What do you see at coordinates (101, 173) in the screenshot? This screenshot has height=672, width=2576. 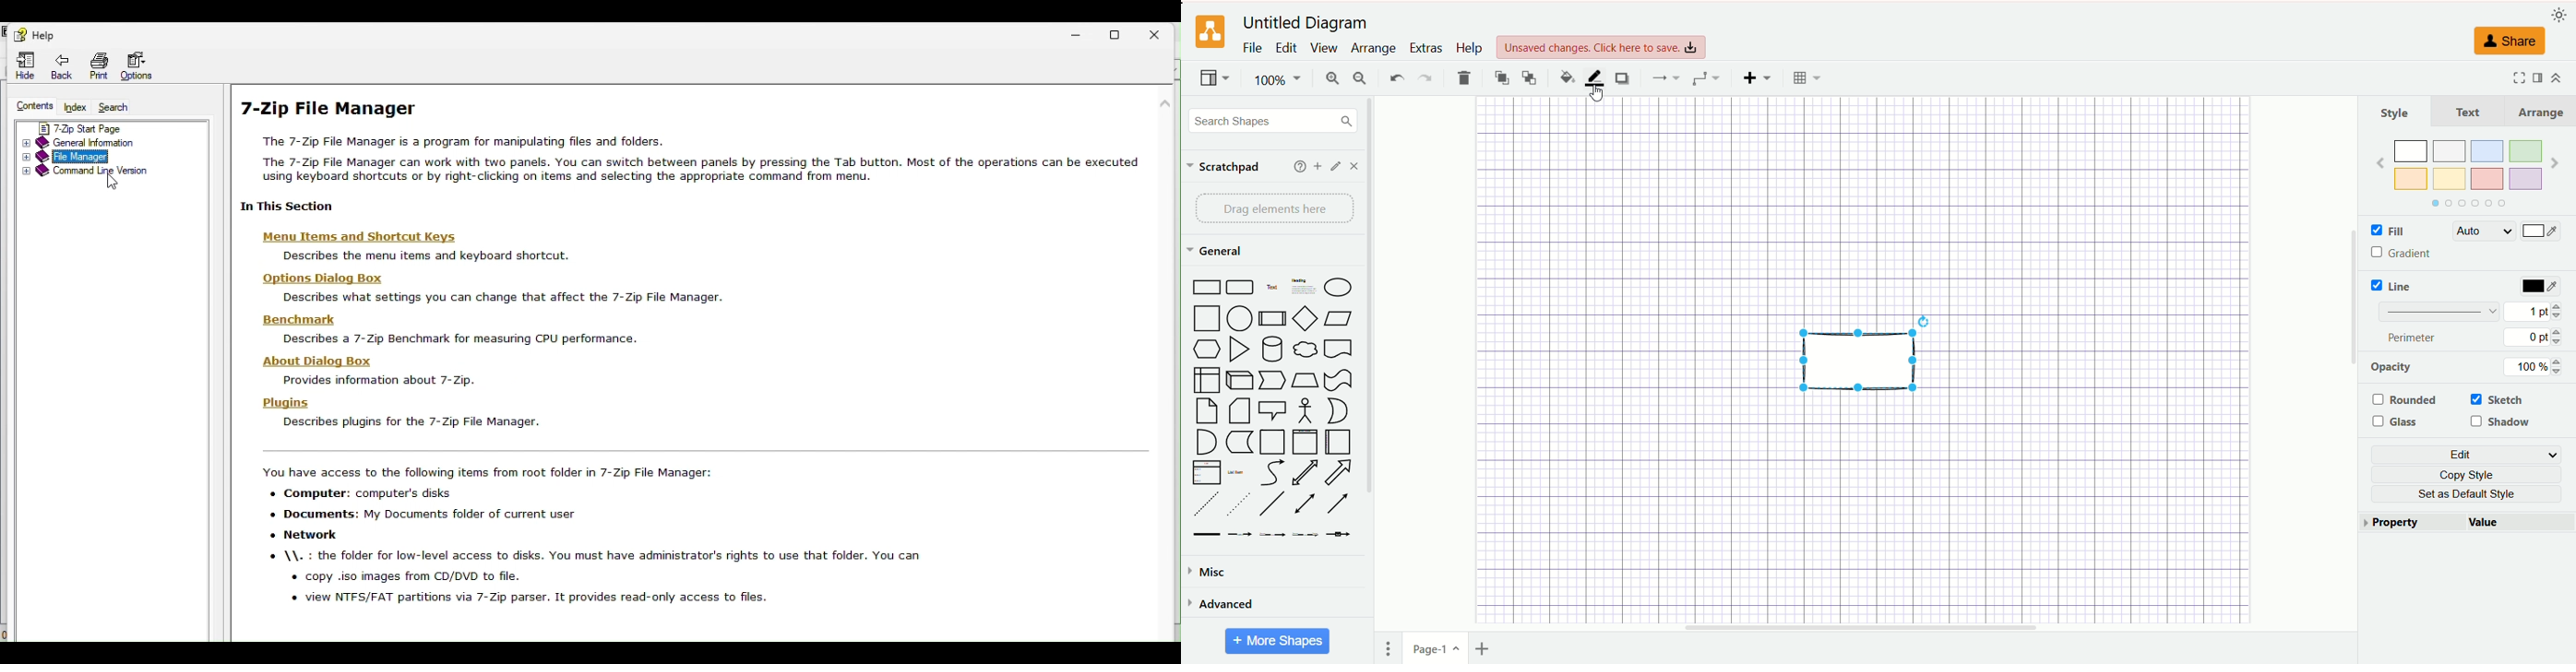 I see `Command line version` at bounding box center [101, 173].